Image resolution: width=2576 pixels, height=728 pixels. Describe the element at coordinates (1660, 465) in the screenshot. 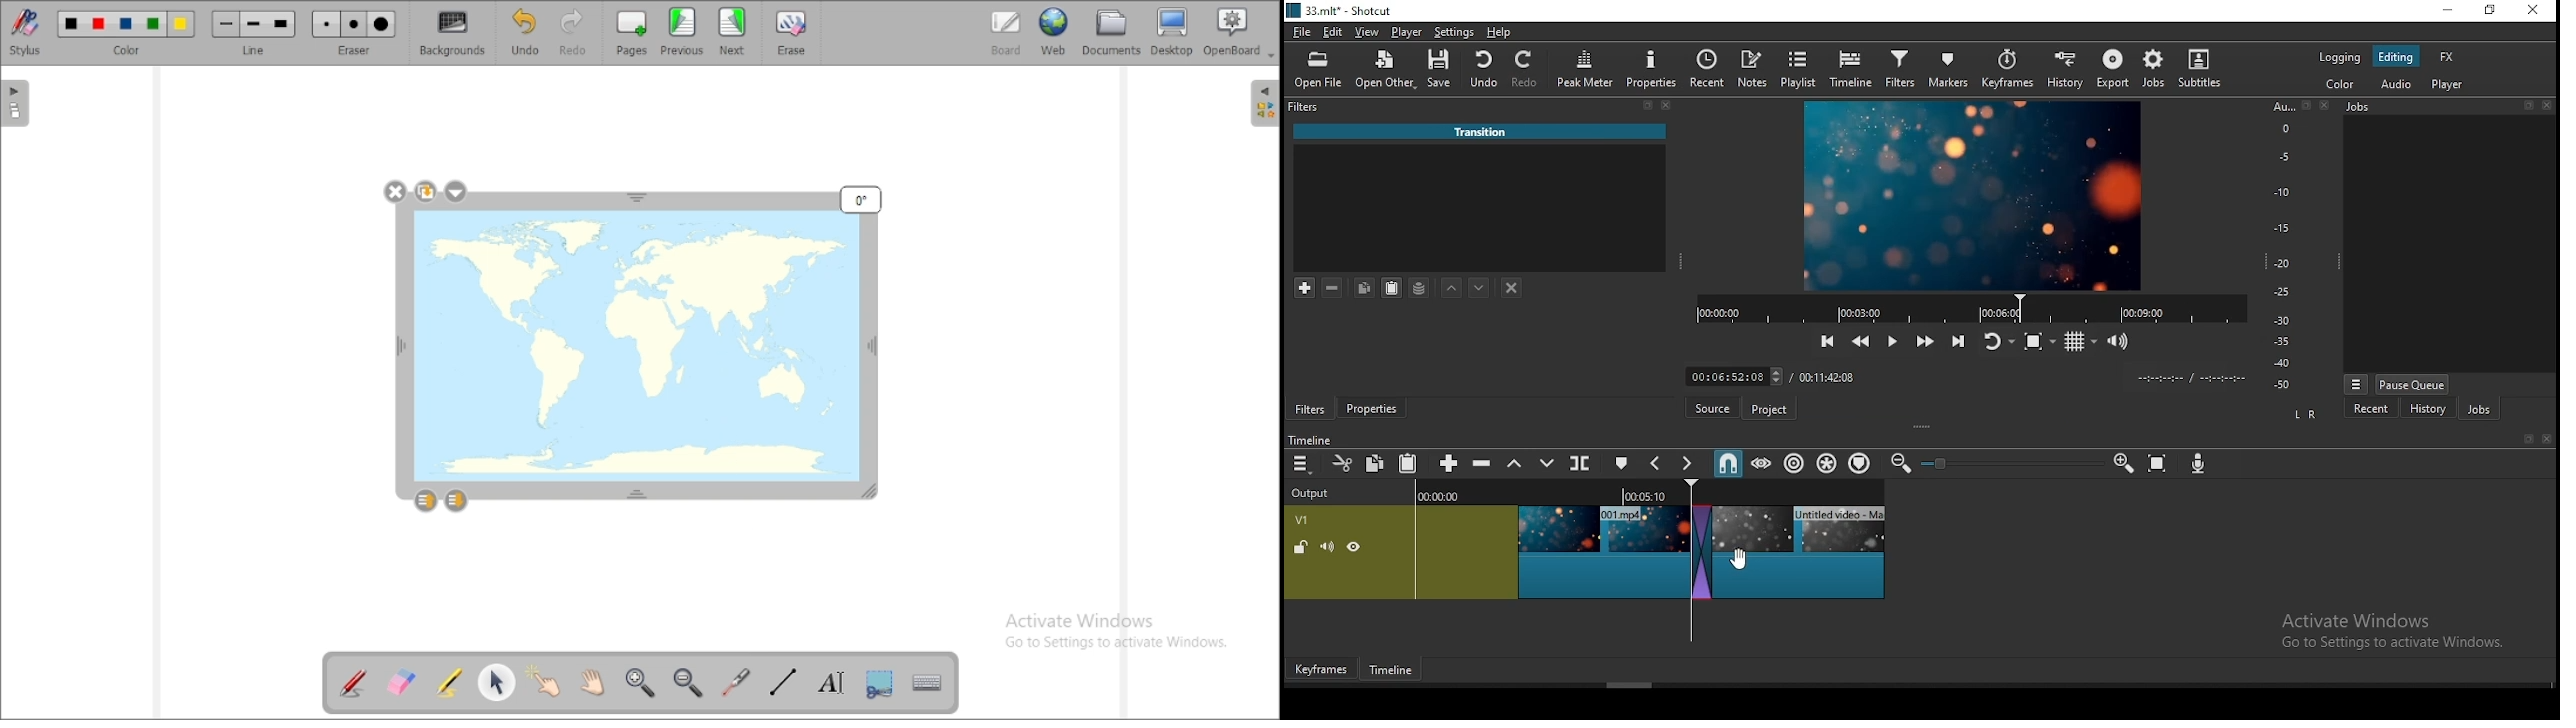

I see `previous marker` at that location.